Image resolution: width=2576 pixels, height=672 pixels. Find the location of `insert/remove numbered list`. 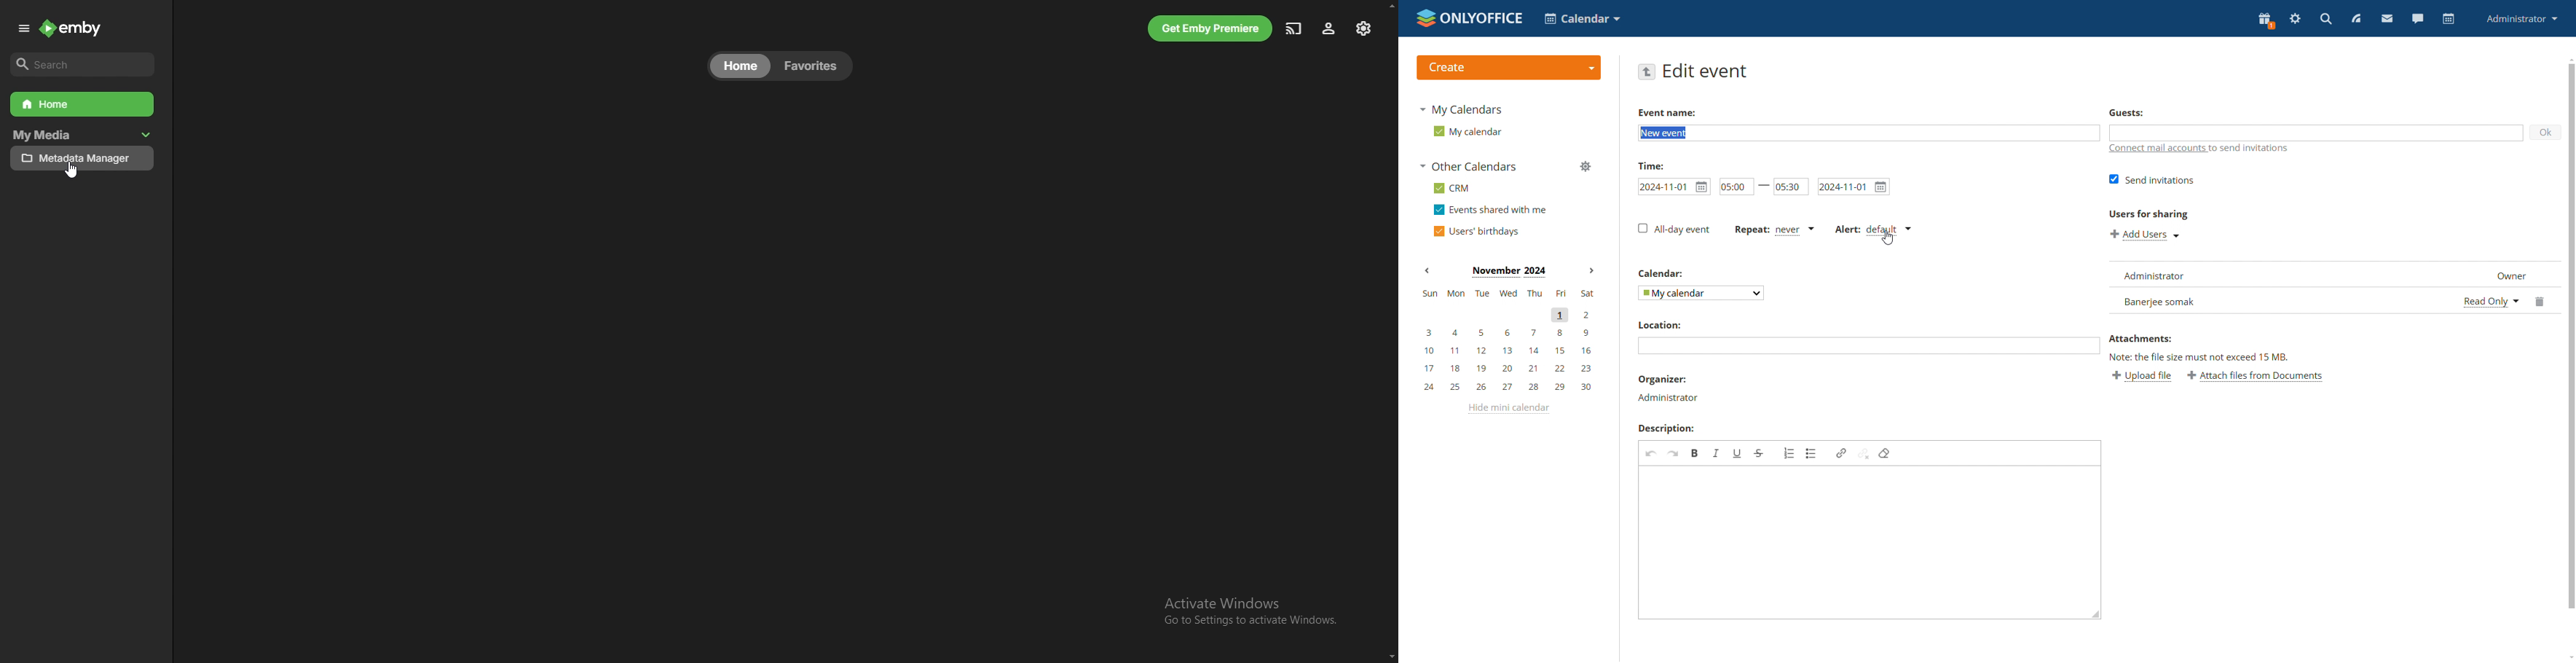

insert/remove numbered list is located at coordinates (1790, 453).